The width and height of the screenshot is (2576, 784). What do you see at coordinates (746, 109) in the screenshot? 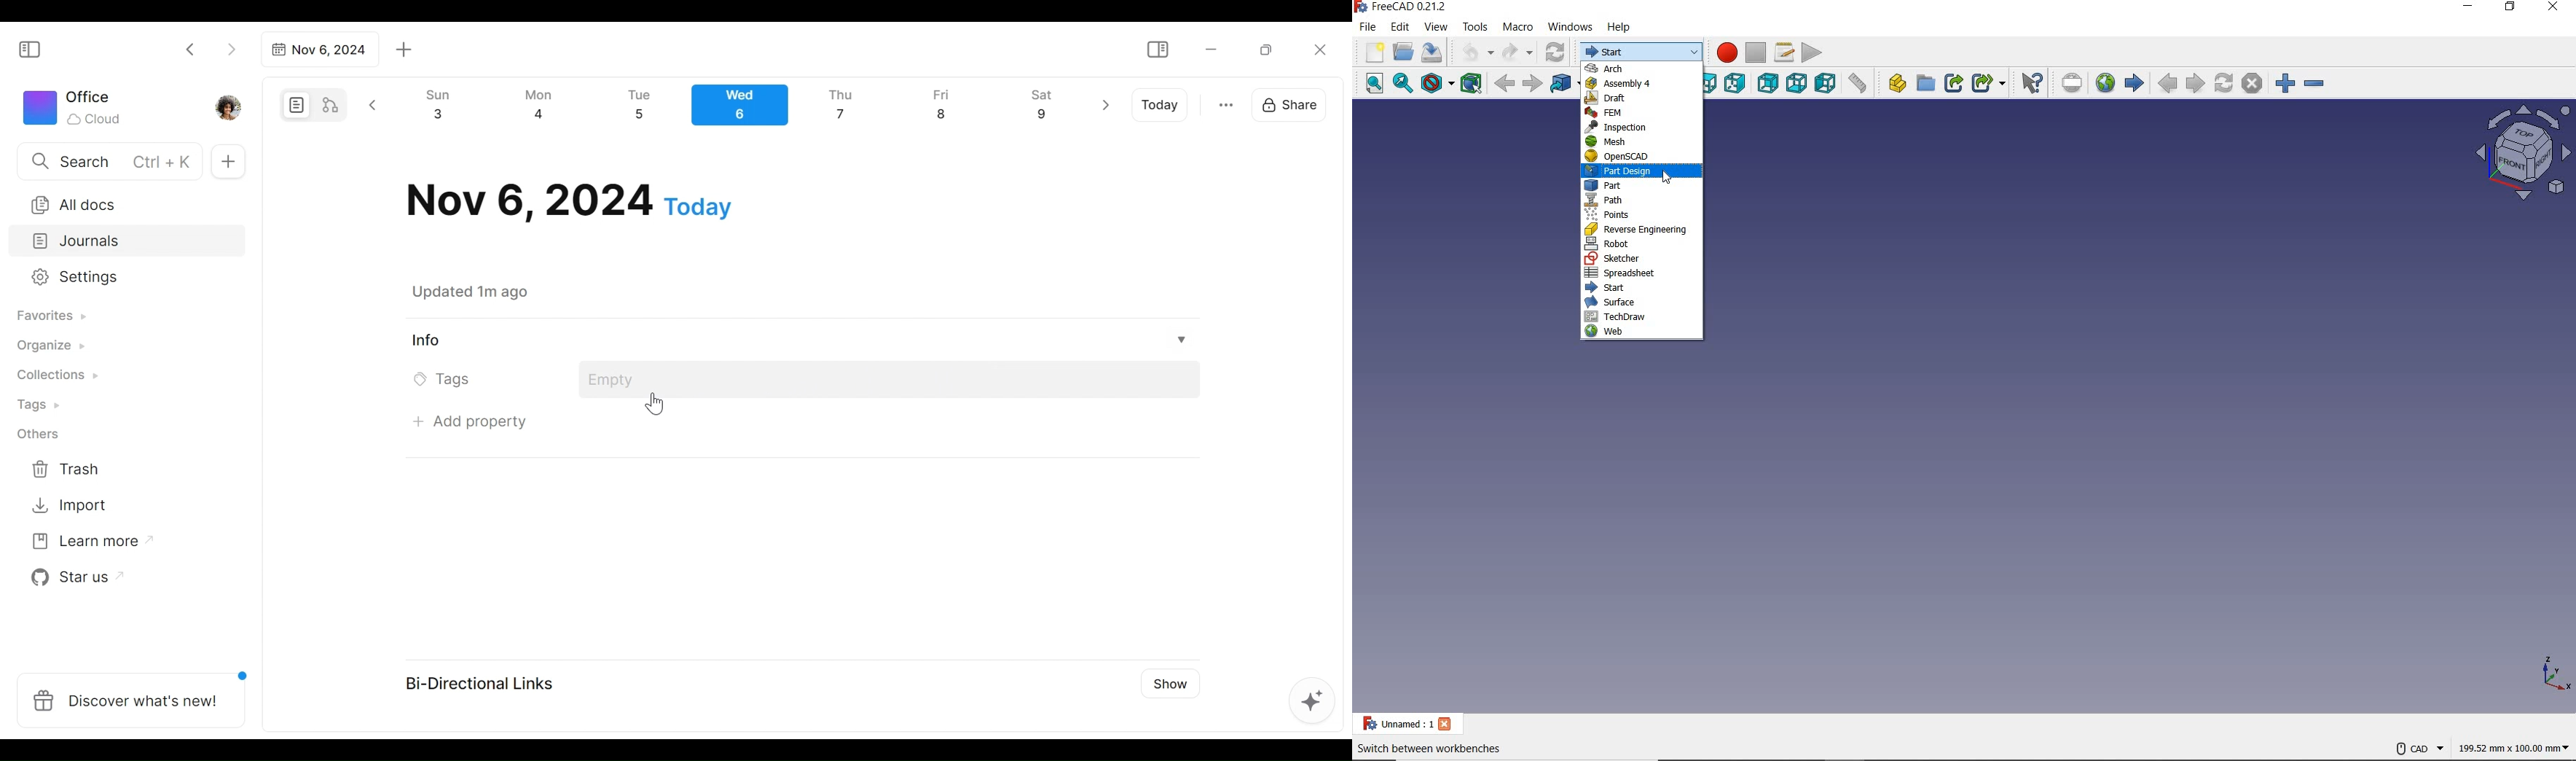
I see `Calendar` at bounding box center [746, 109].